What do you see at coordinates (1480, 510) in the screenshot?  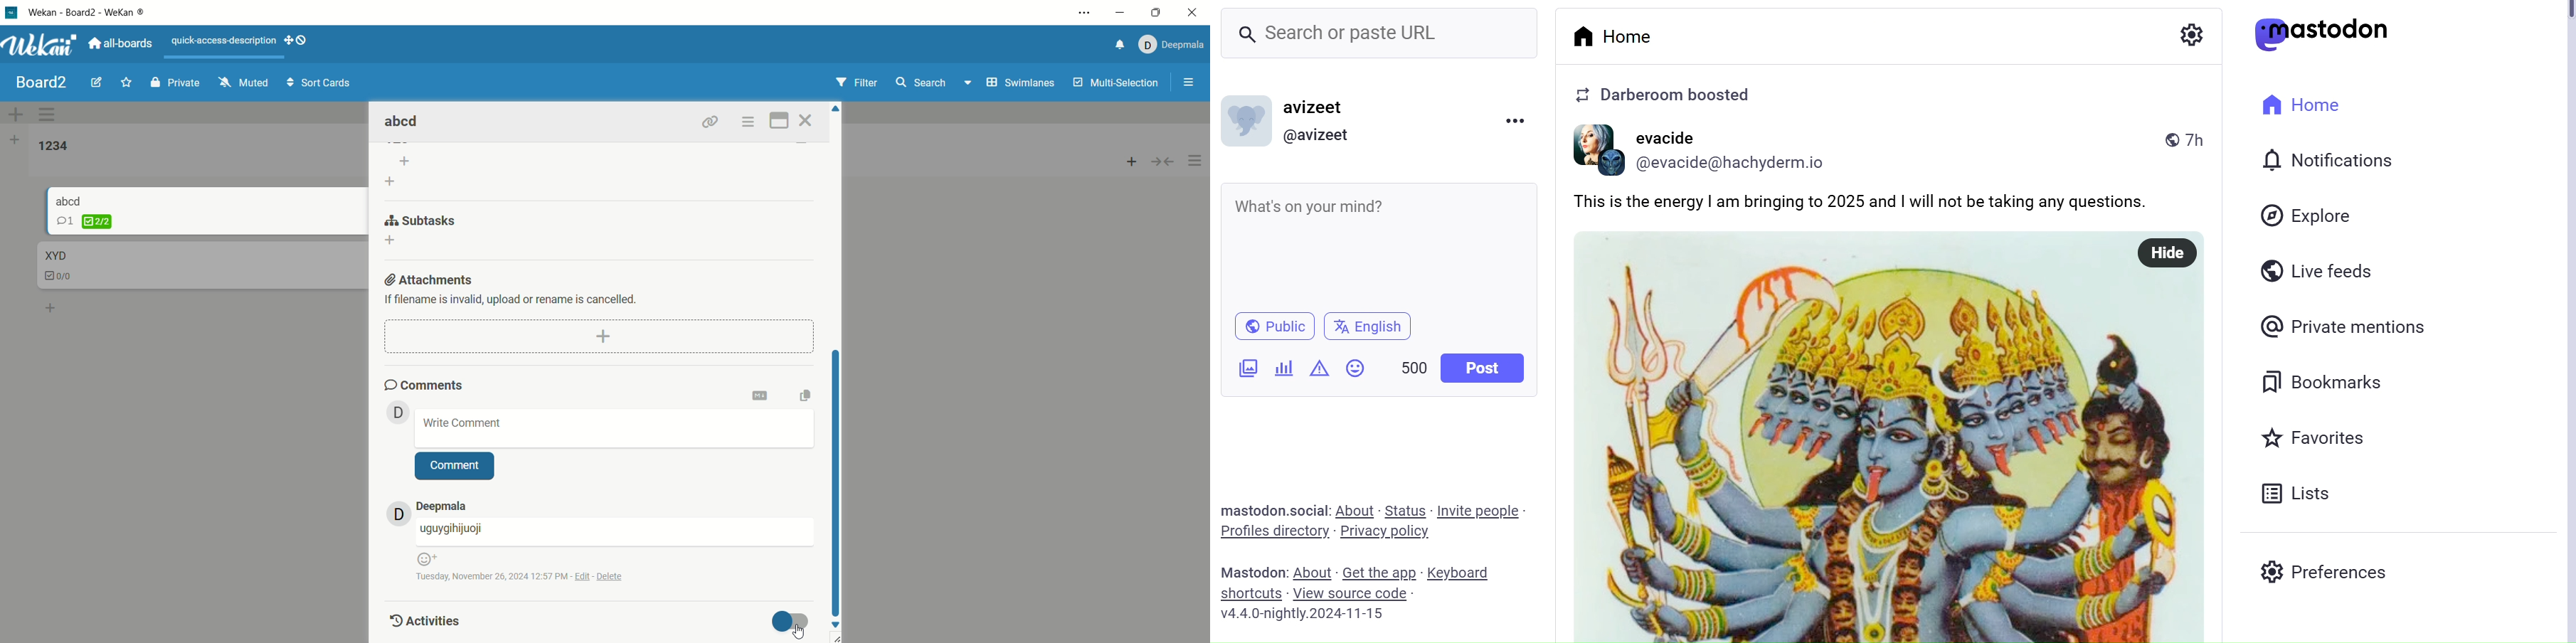 I see `Invite People` at bounding box center [1480, 510].